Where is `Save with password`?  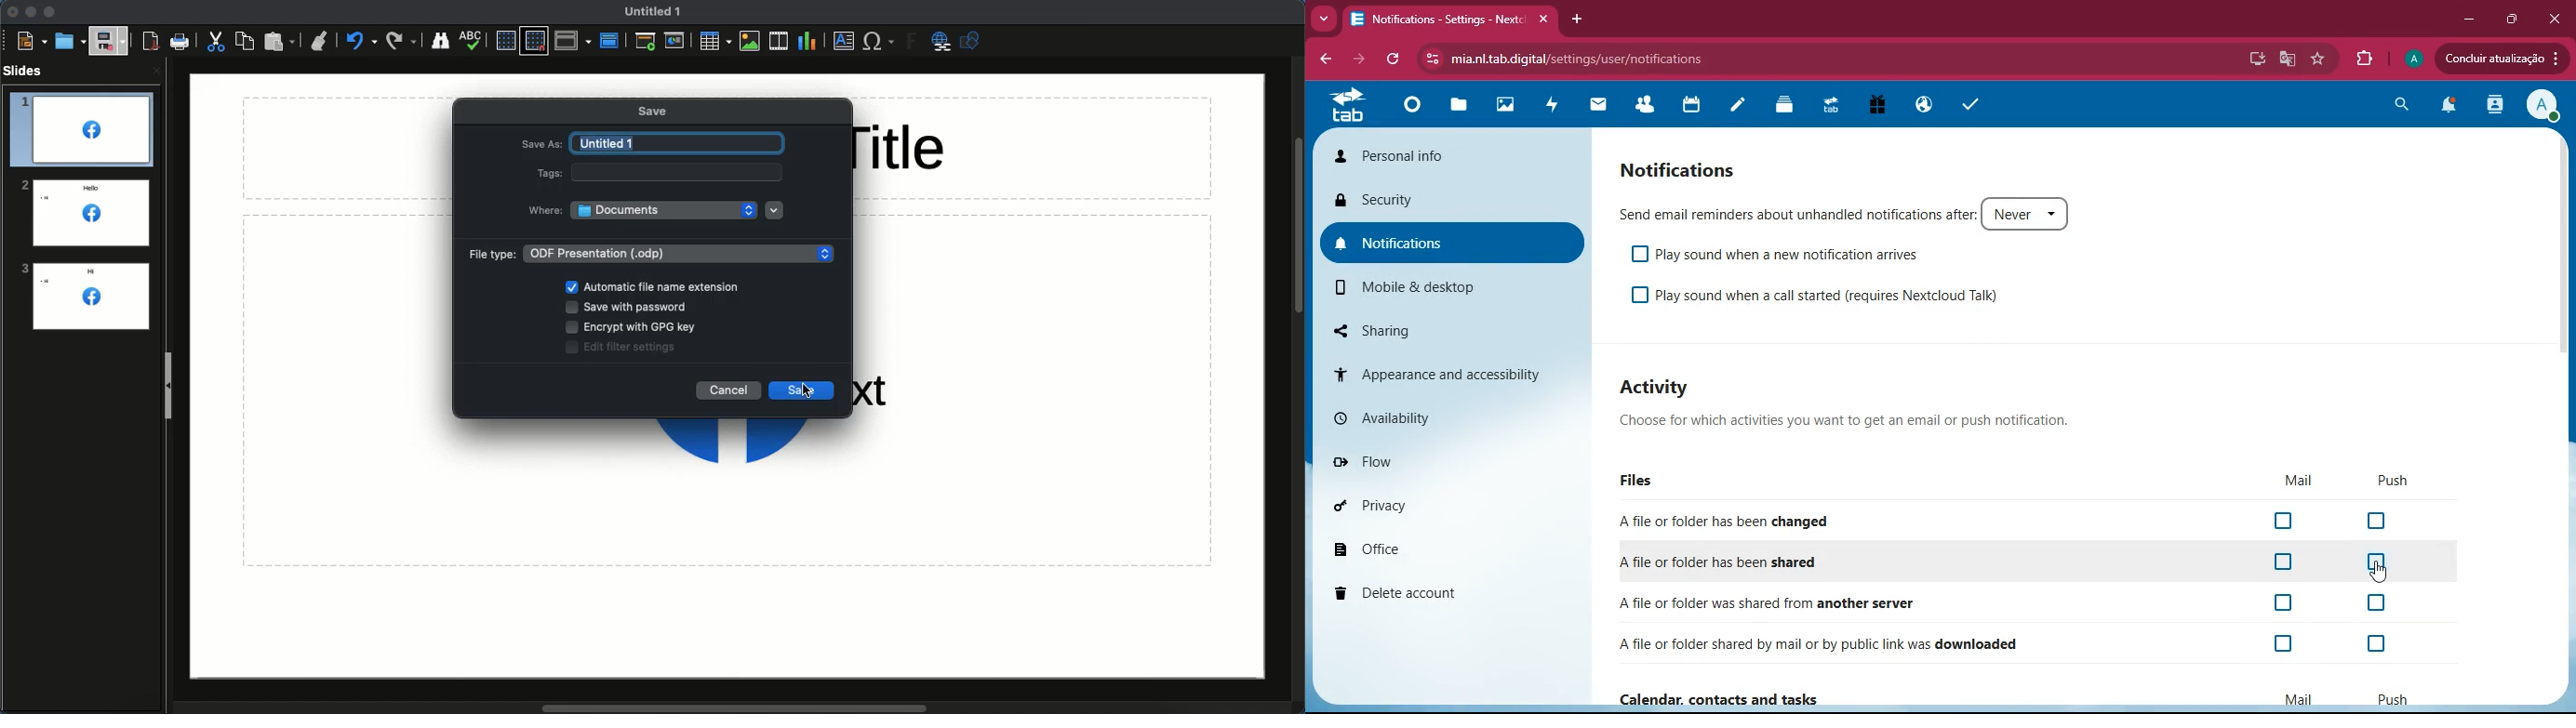
Save with password is located at coordinates (634, 308).